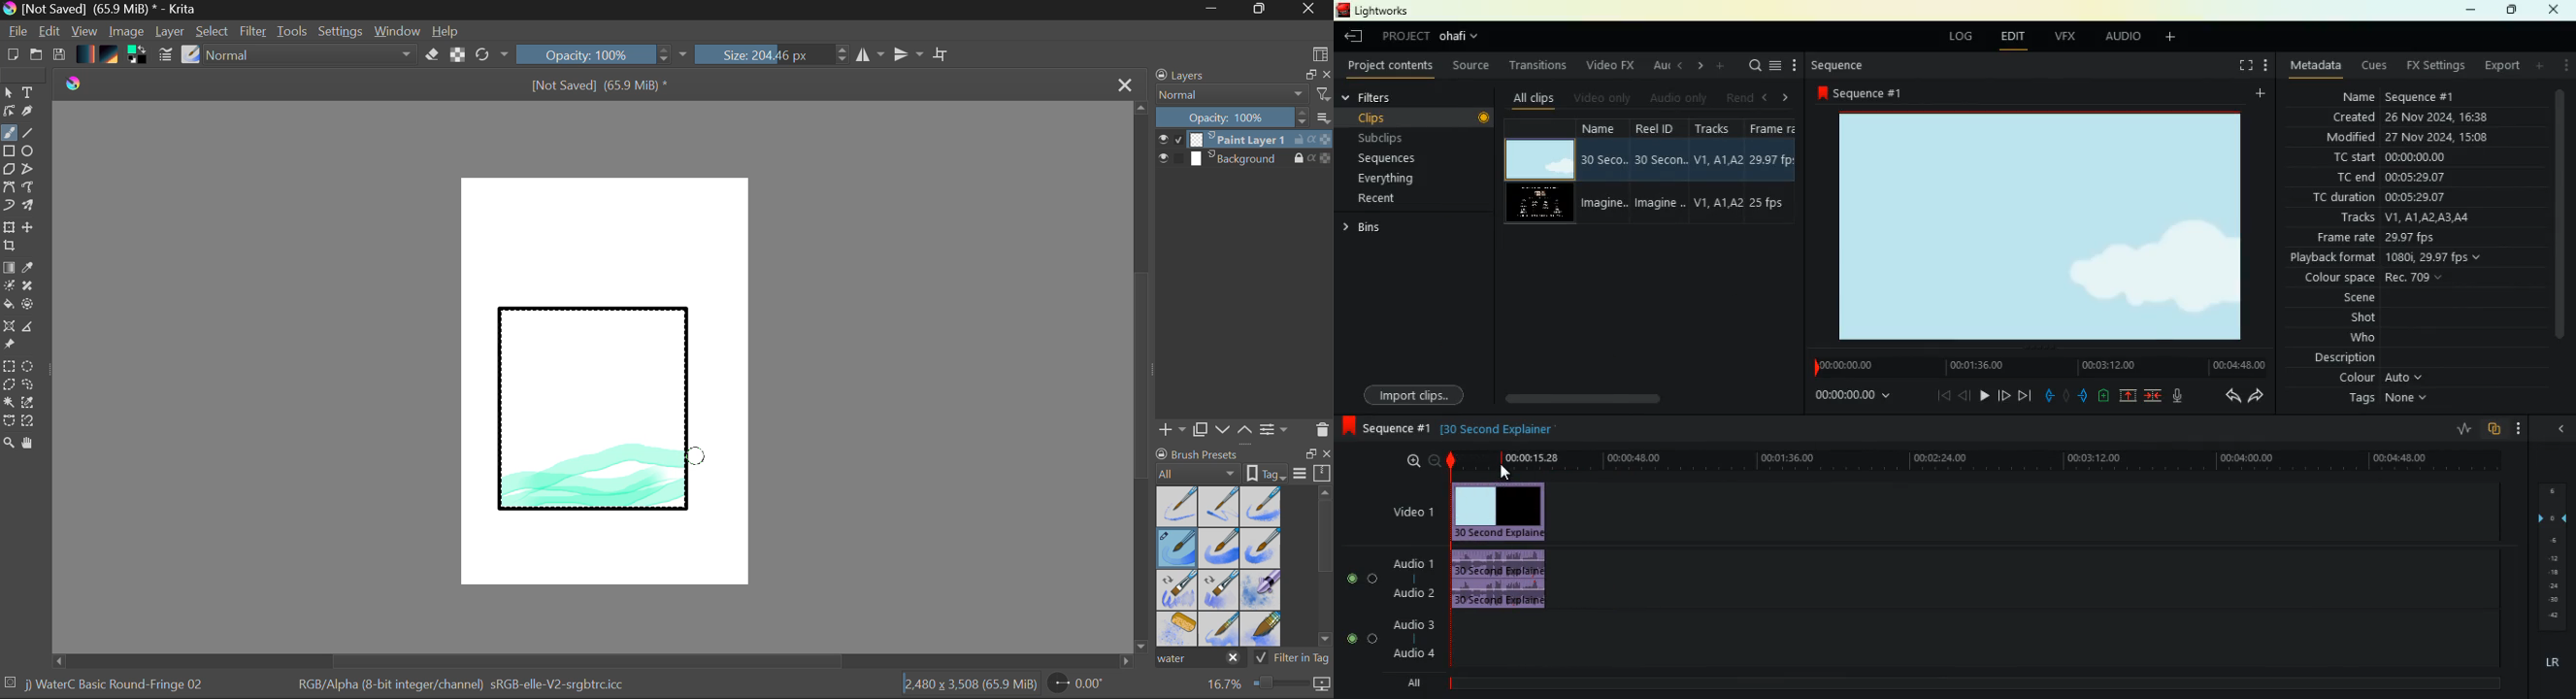  I want to click on add, so click(1724, 66).